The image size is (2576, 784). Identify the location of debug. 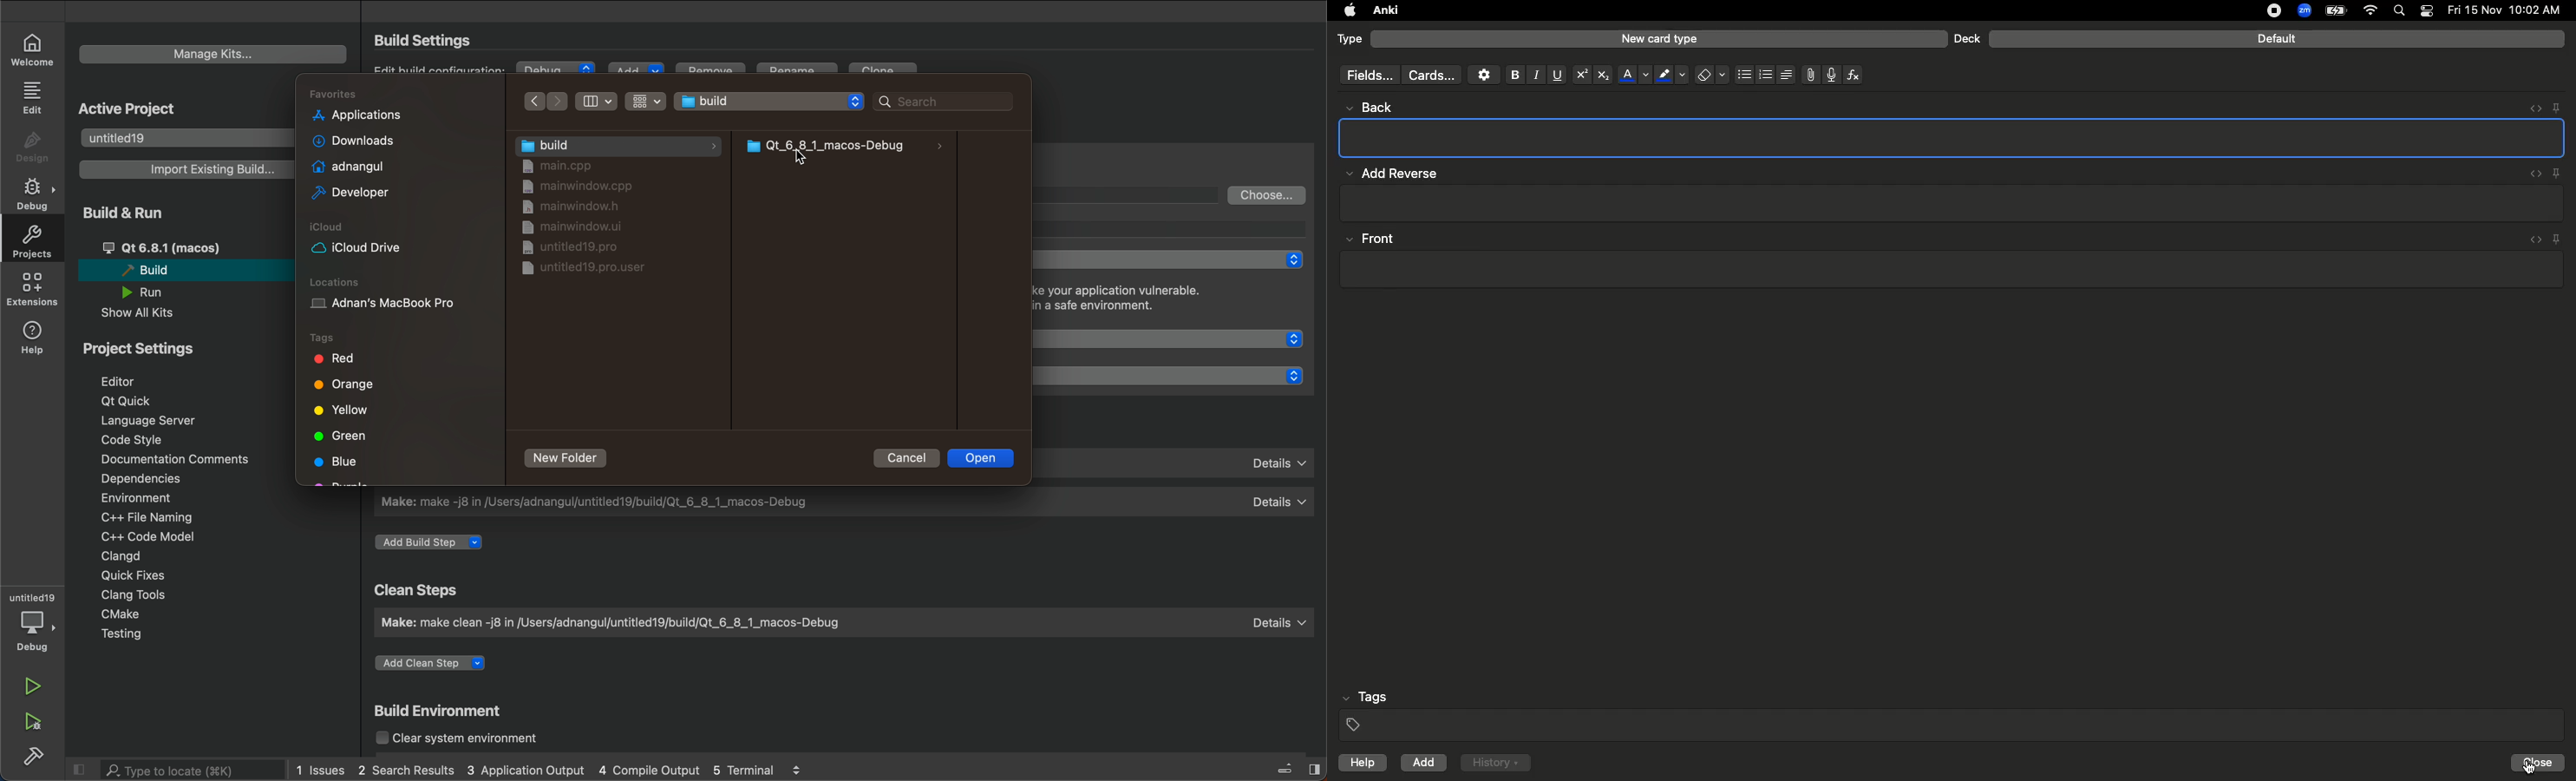
(36, 632).